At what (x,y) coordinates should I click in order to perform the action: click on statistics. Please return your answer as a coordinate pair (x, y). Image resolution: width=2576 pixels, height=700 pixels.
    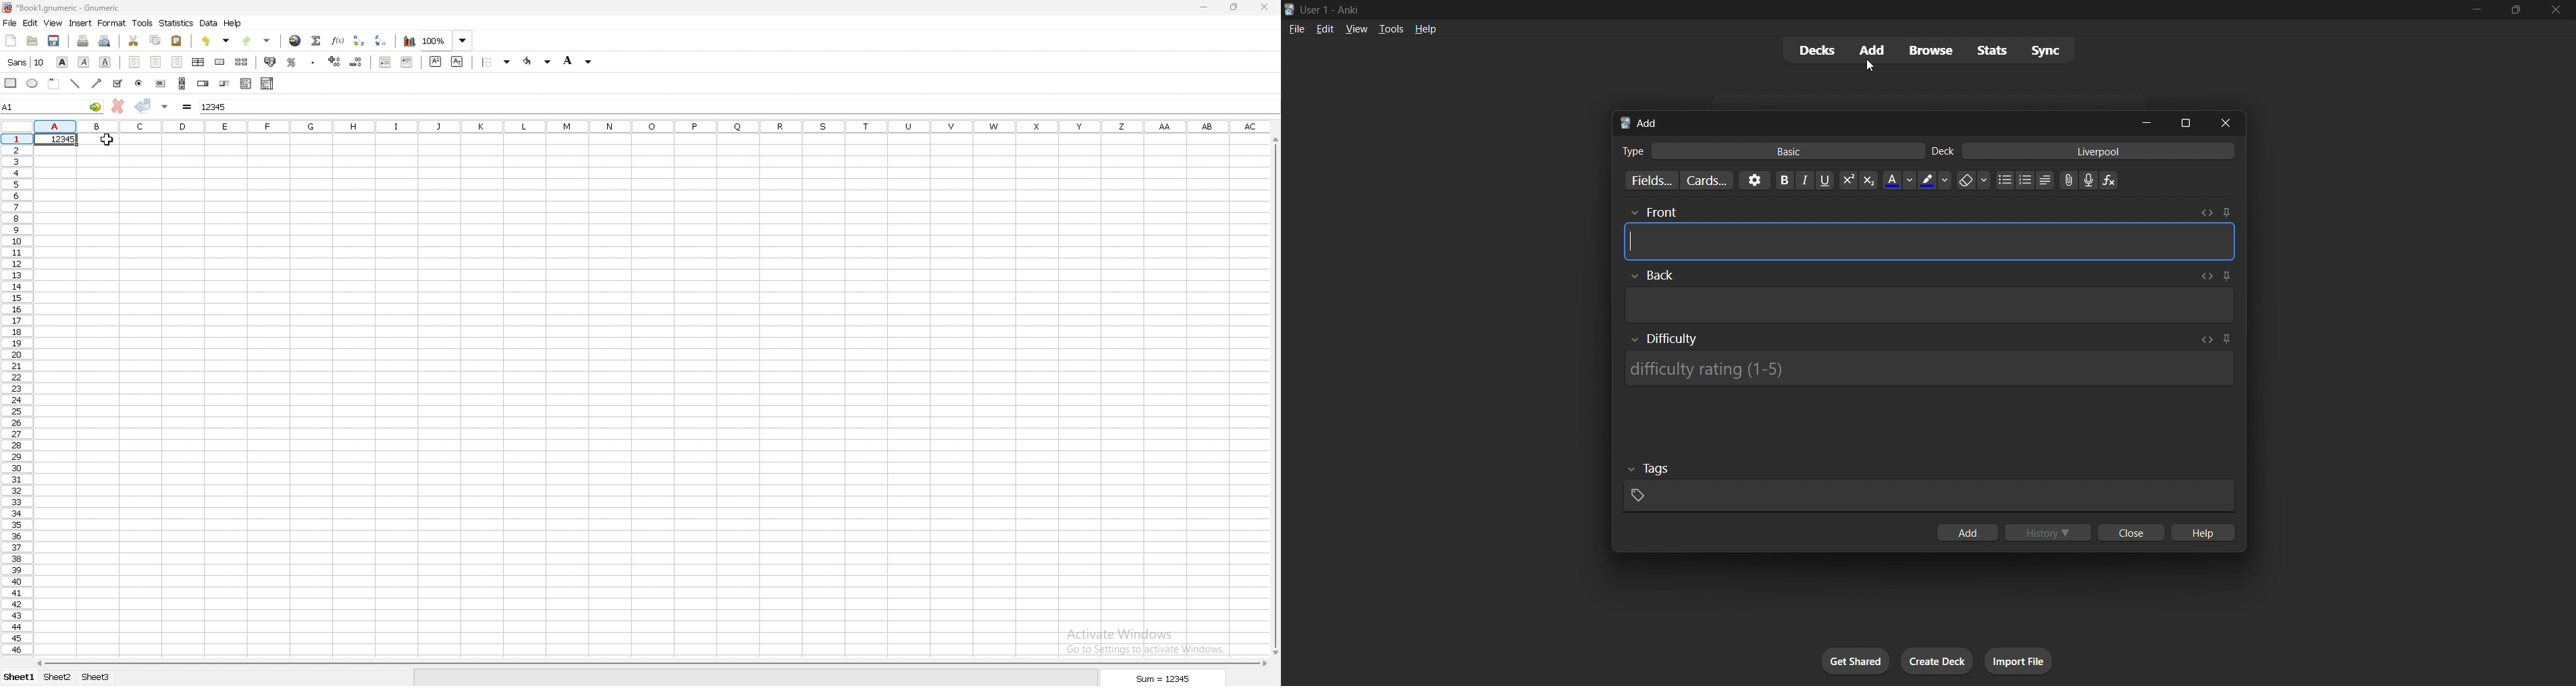
    Looking at the image, I should click on (176, 23).